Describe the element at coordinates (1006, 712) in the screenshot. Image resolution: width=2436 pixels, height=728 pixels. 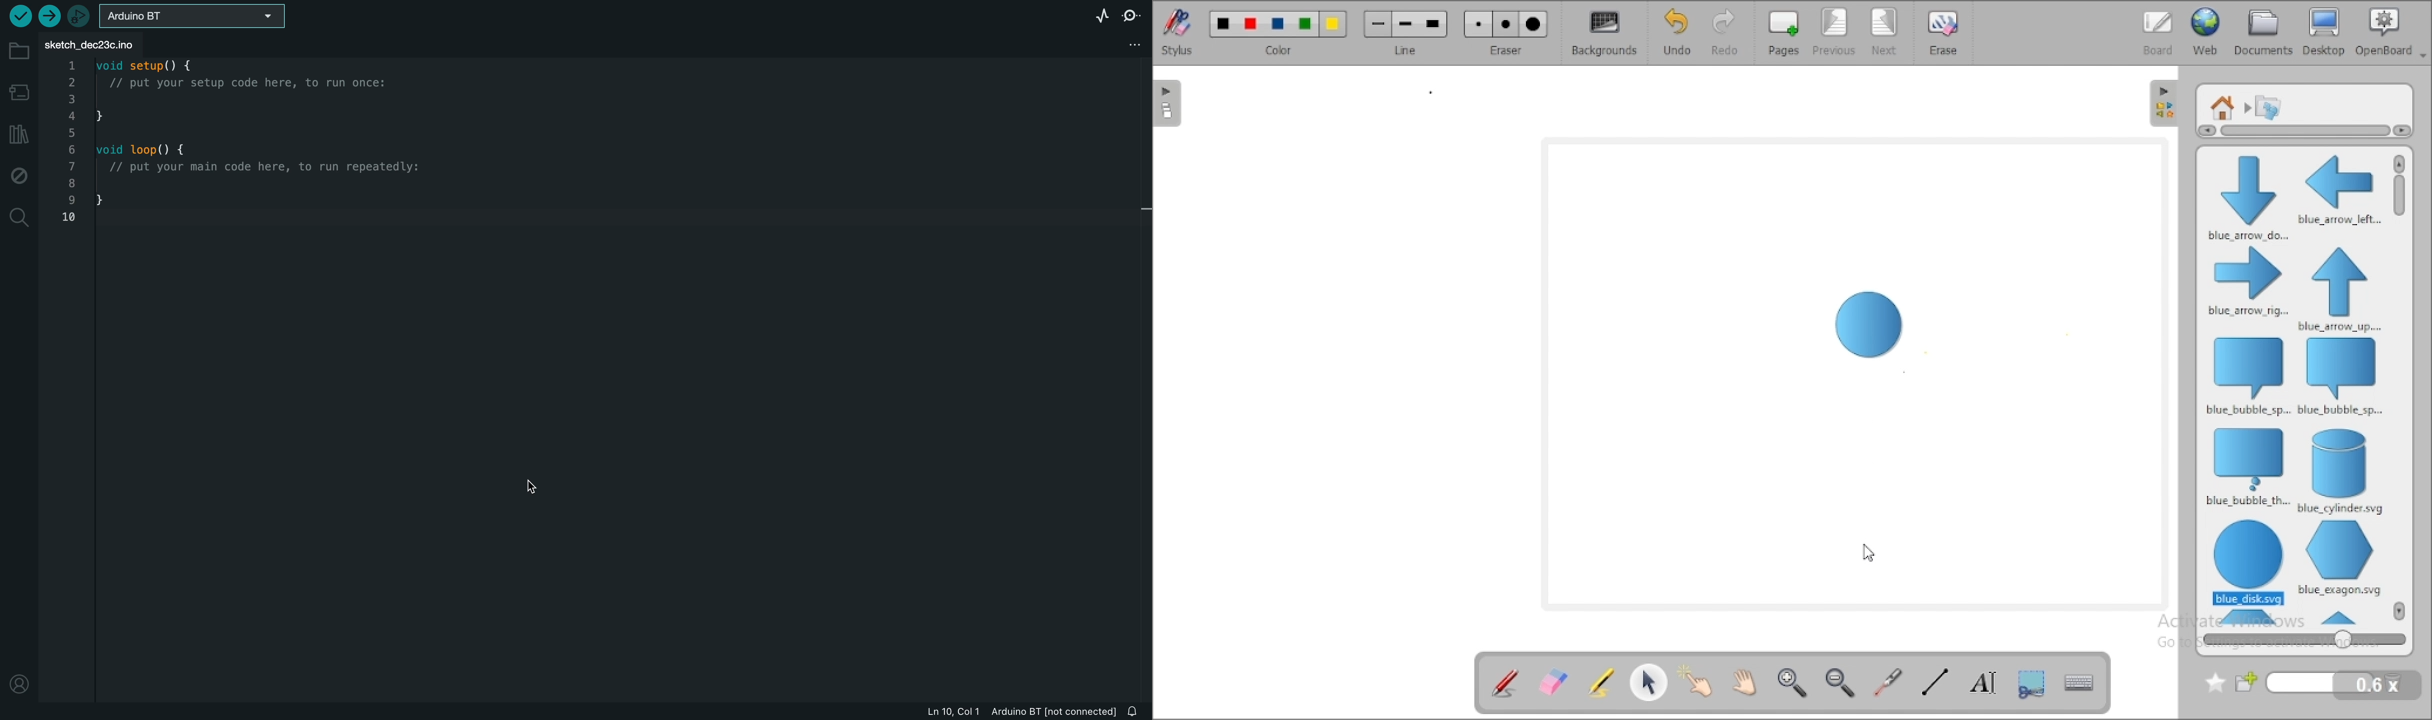
I see `file information` at that location.